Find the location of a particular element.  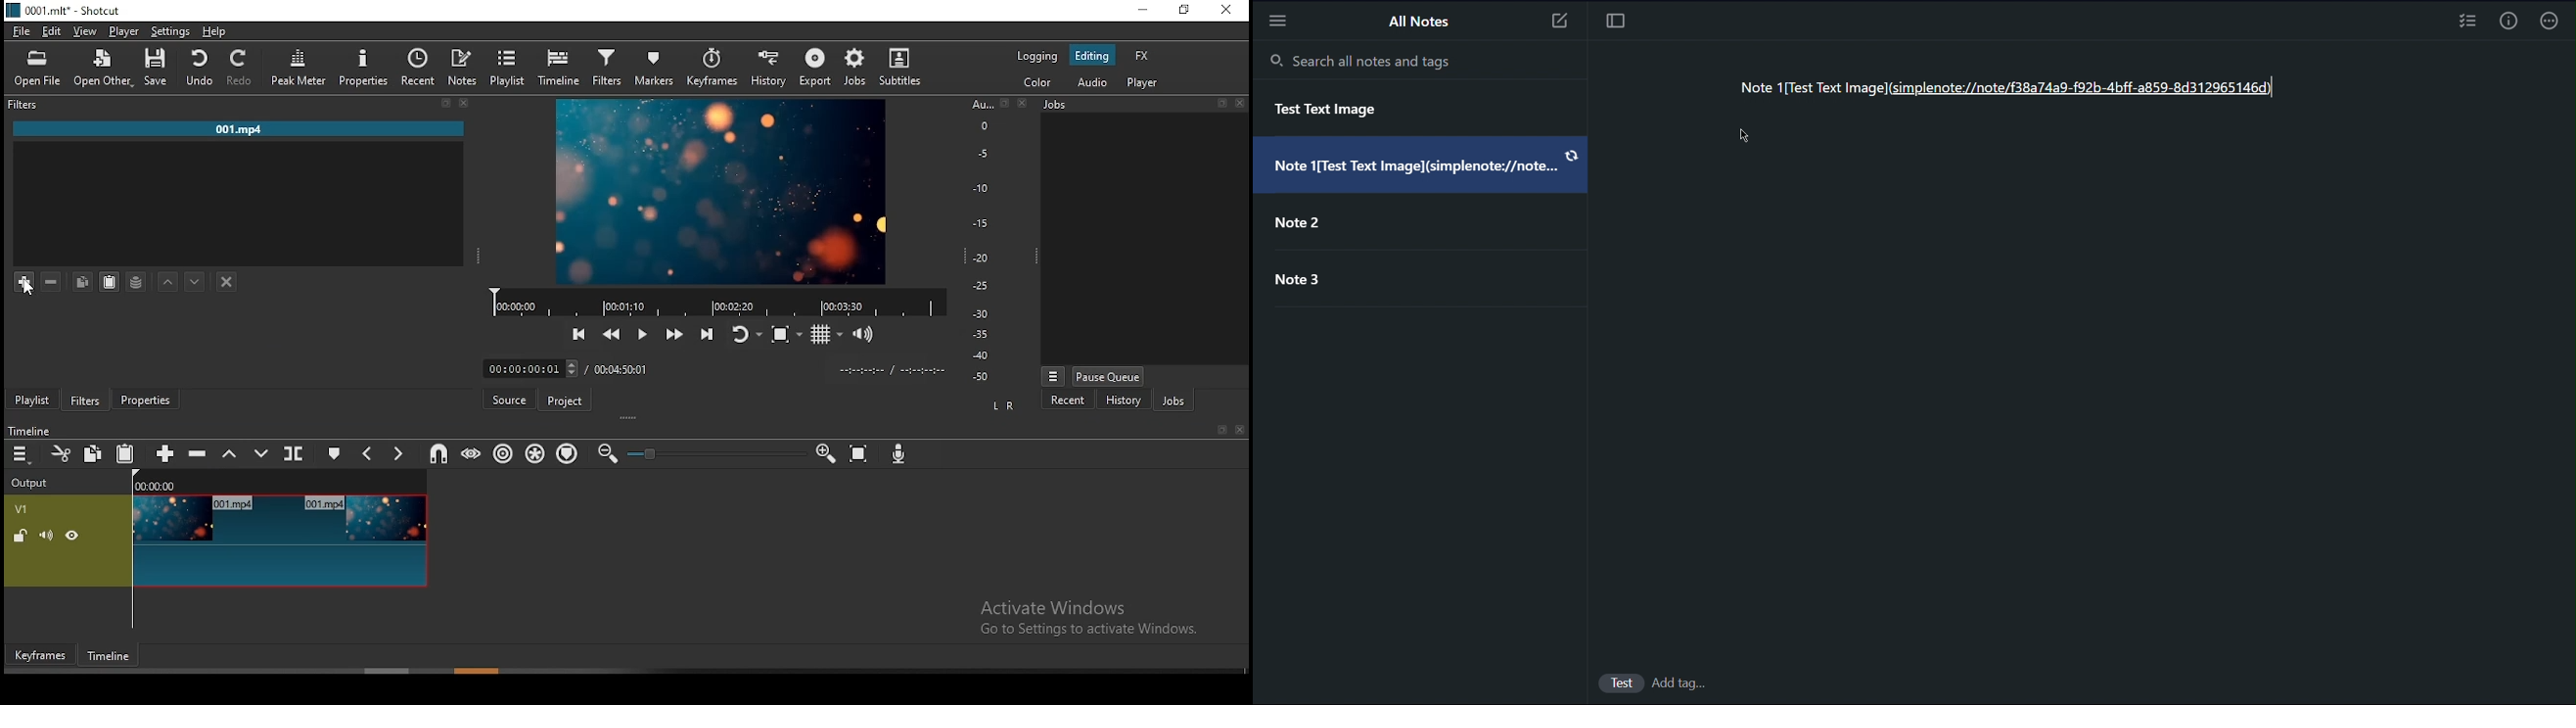

export is located at coordinates (814, 68).